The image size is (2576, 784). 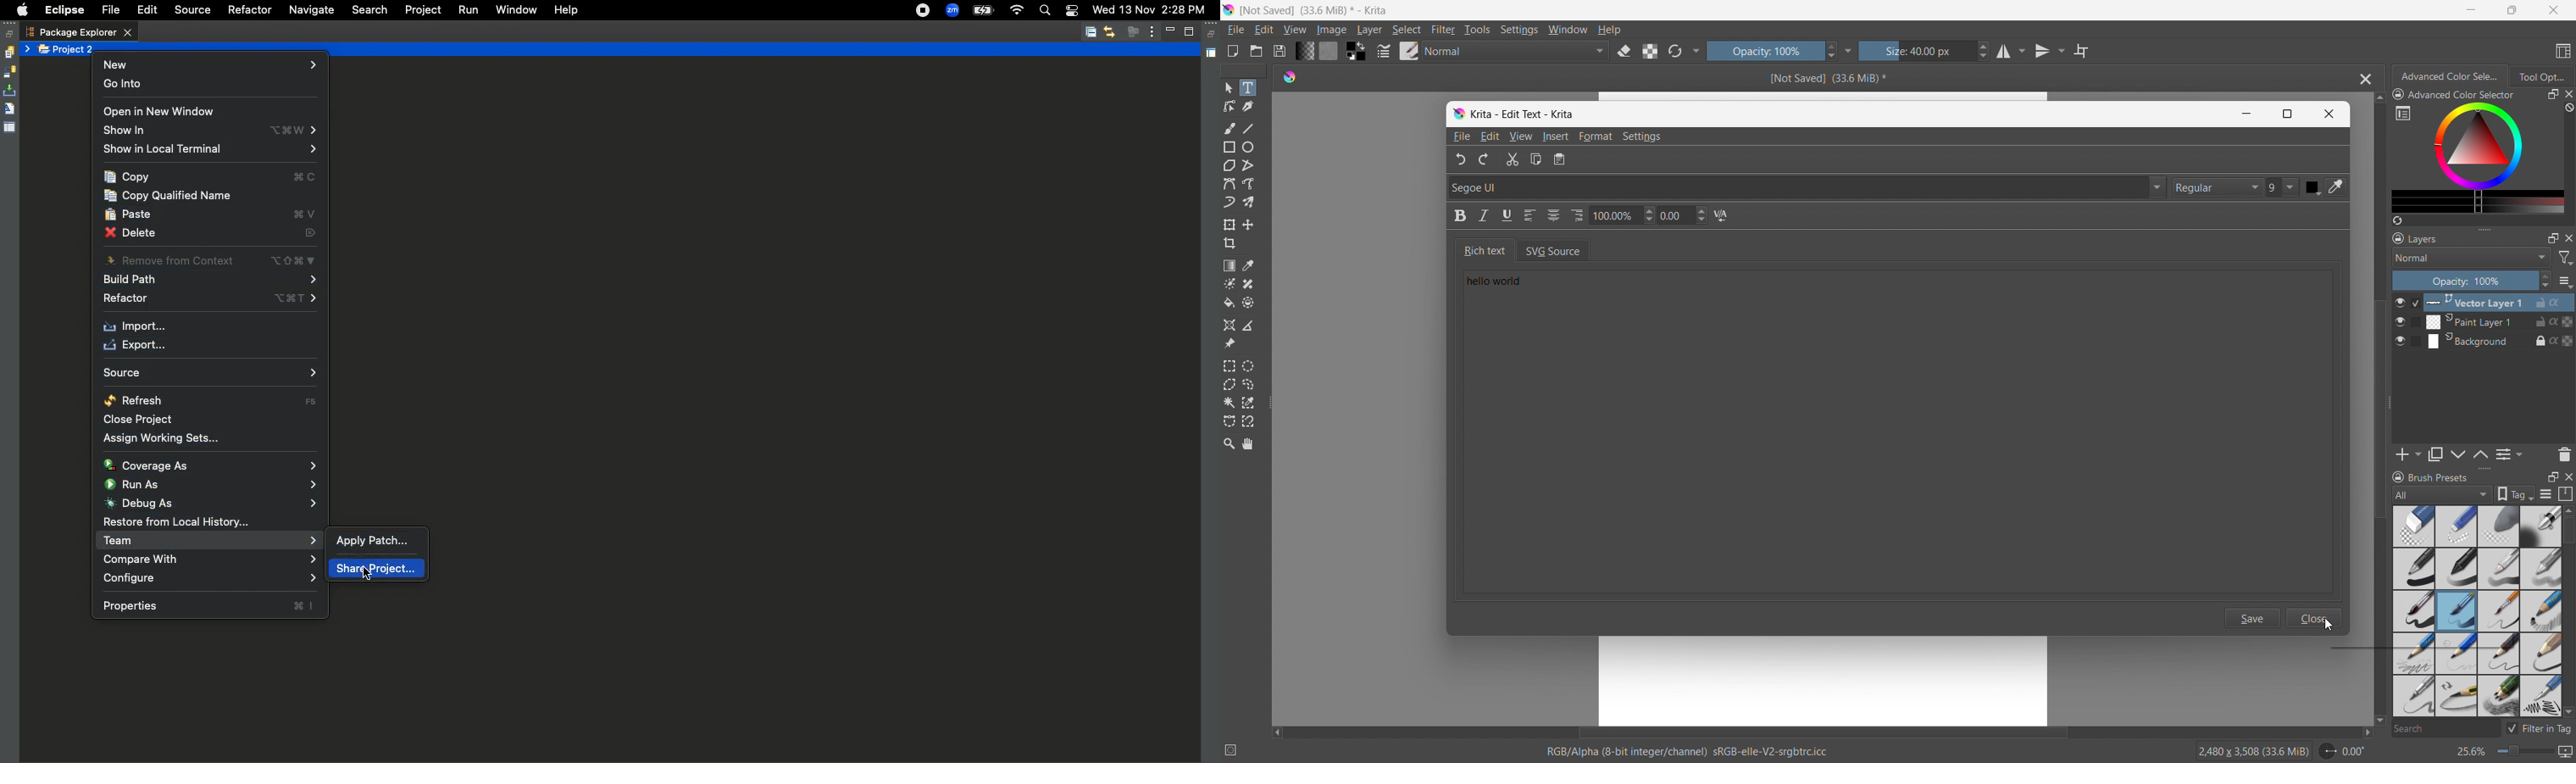 What do you see at coordinates (2047, 51) in the screenshot?
I see `vertical mirror tool` at bounding box center [2047, 51].